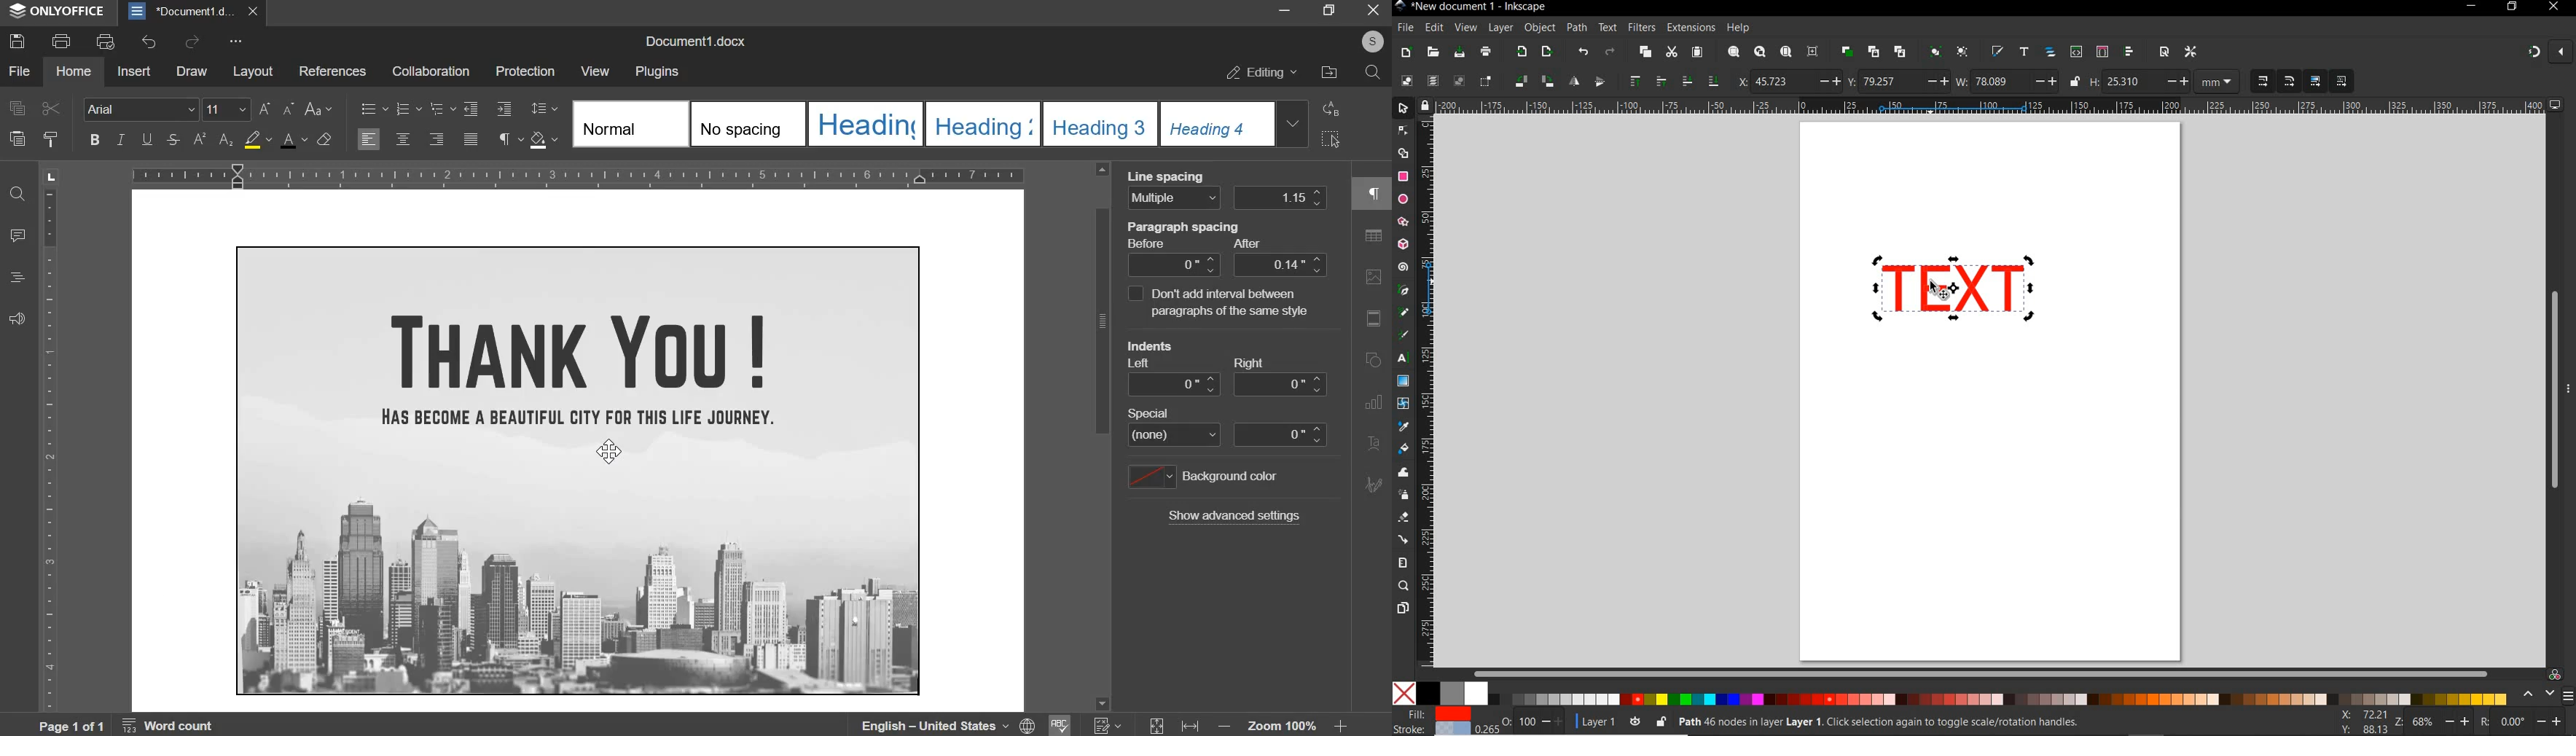 The height and width of the screenshot is (756, 2576). What do you see at coordinates (503, 109) in the screenshot?
I see `increase indent` at bounding box center [503, 109].